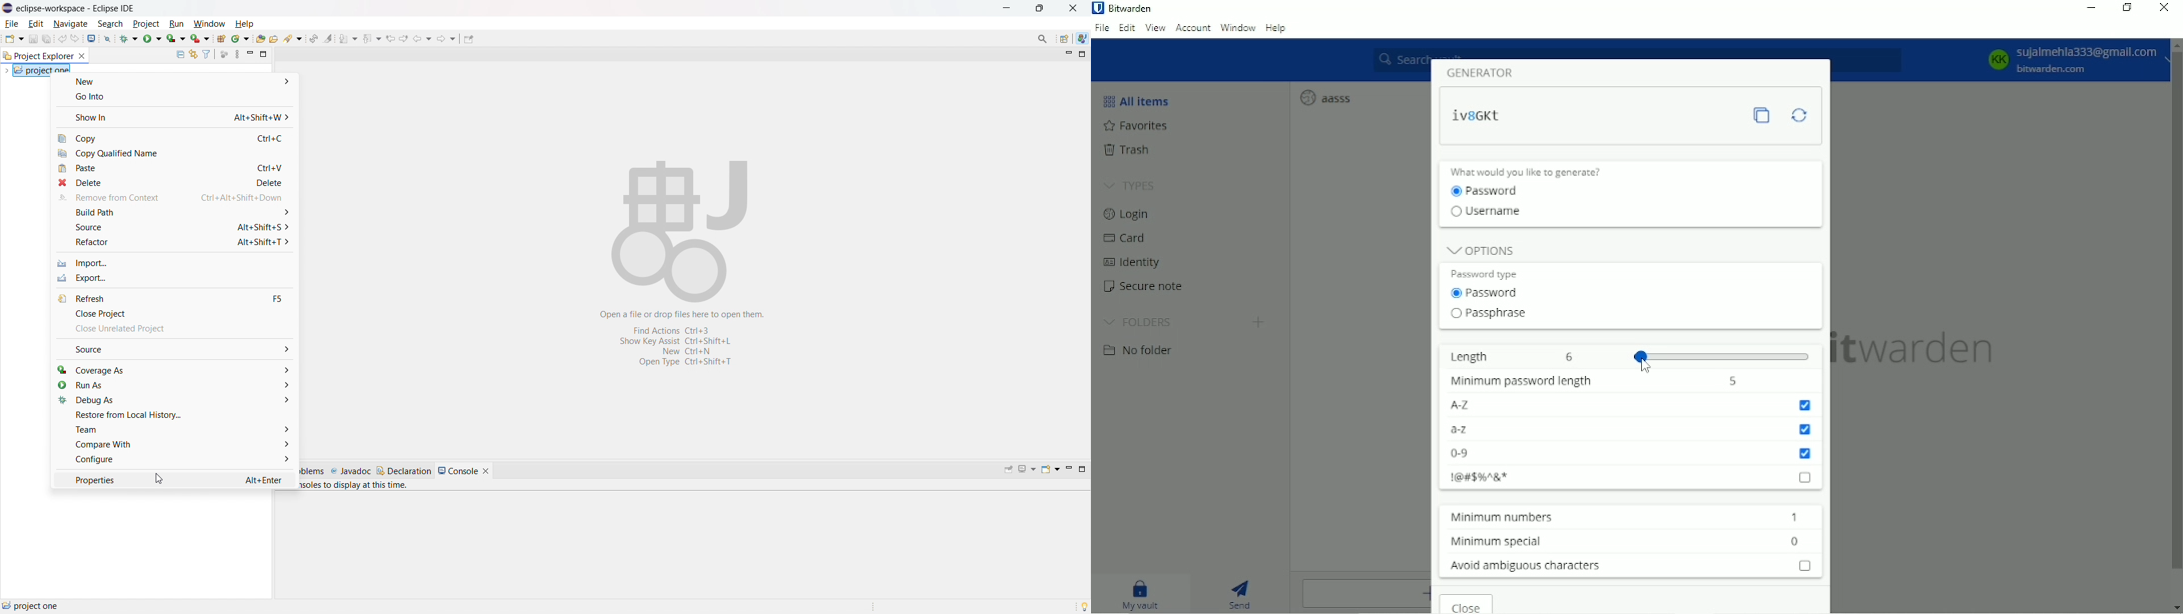  Describe the element at coordinates (1724, 355) in the screenshot. I see `Slider` at that location.